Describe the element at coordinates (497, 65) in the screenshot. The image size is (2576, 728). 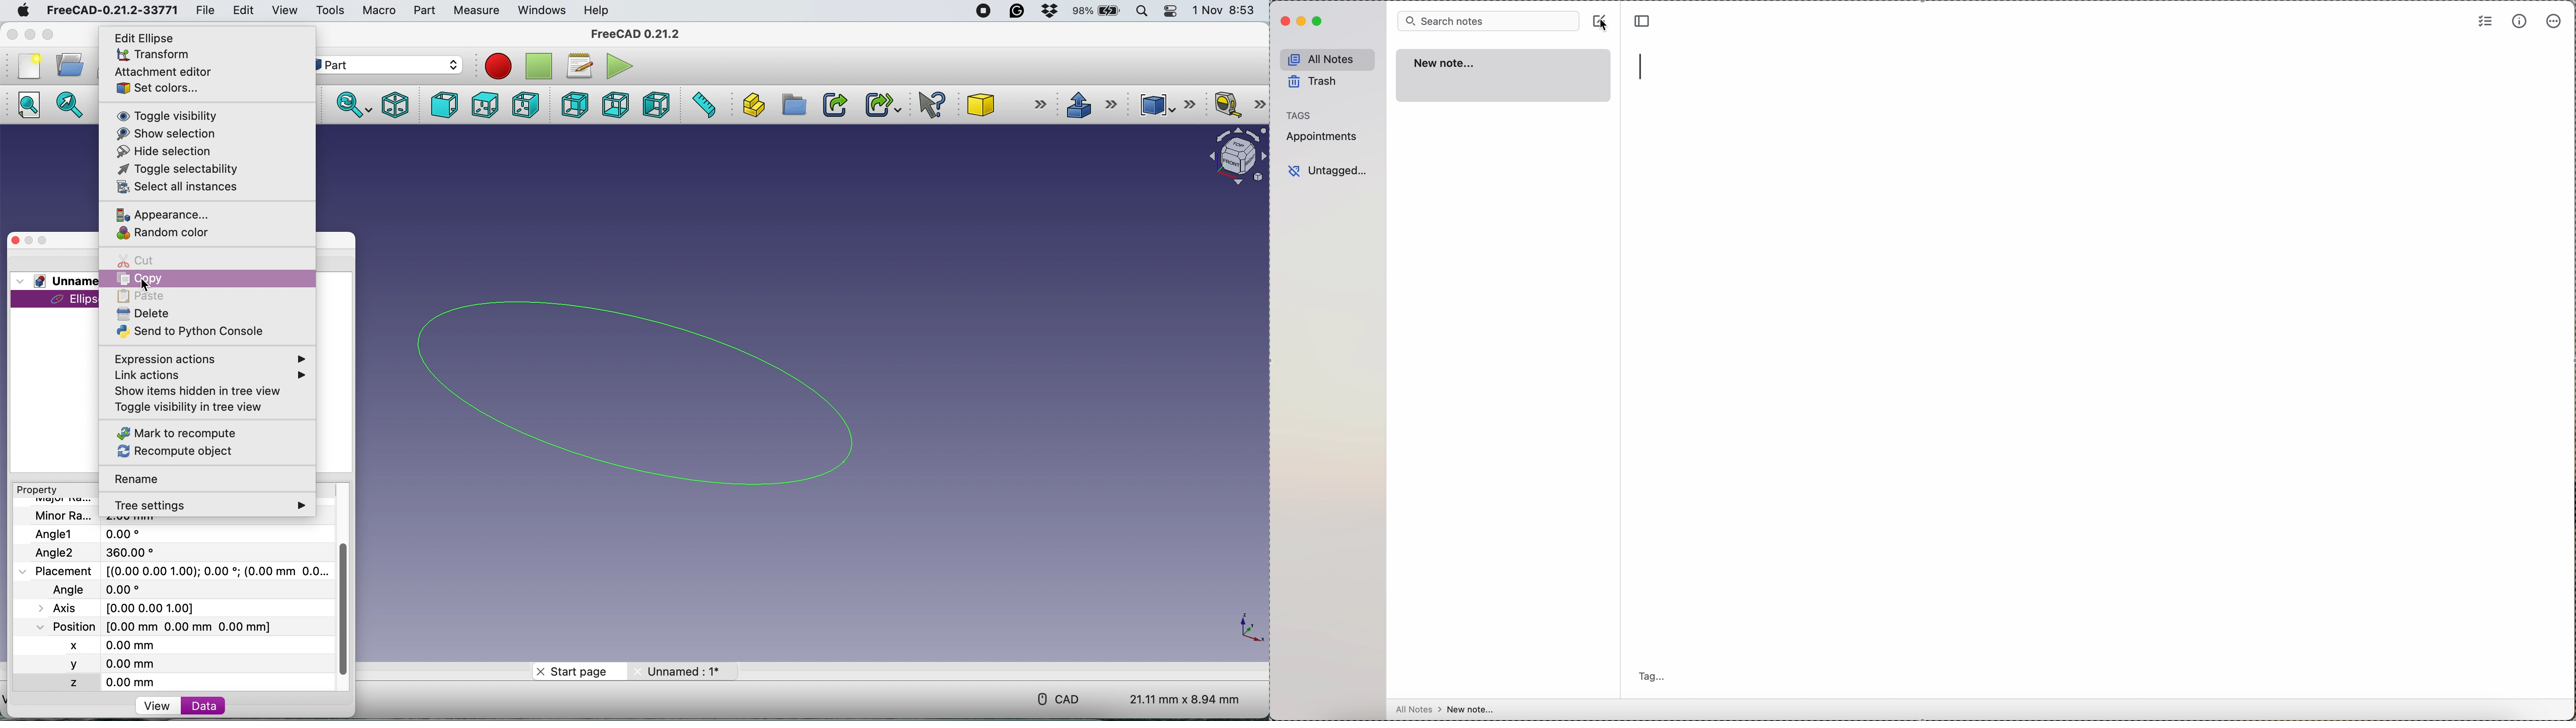
I see `record macros` at that location.